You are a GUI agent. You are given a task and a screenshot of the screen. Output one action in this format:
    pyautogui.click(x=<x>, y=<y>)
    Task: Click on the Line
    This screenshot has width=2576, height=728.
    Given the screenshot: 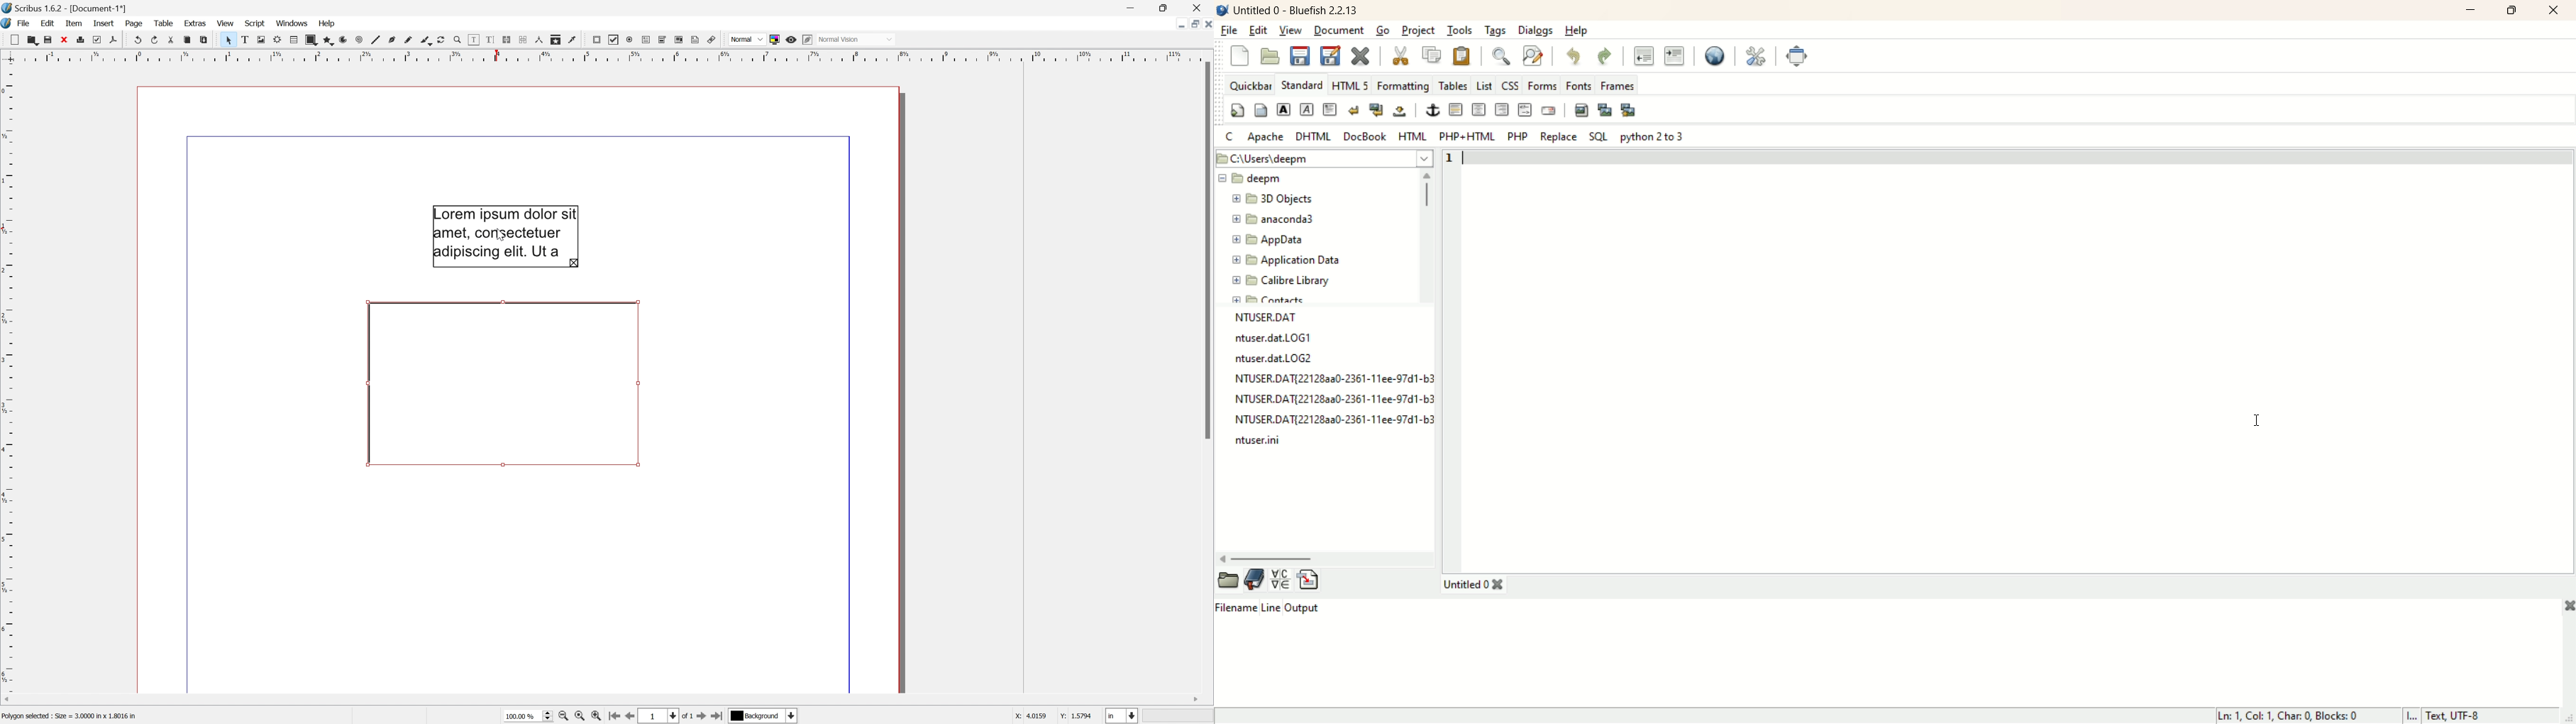 What is the action you would take?
    pyautogui.click(x=374, y=40)
    